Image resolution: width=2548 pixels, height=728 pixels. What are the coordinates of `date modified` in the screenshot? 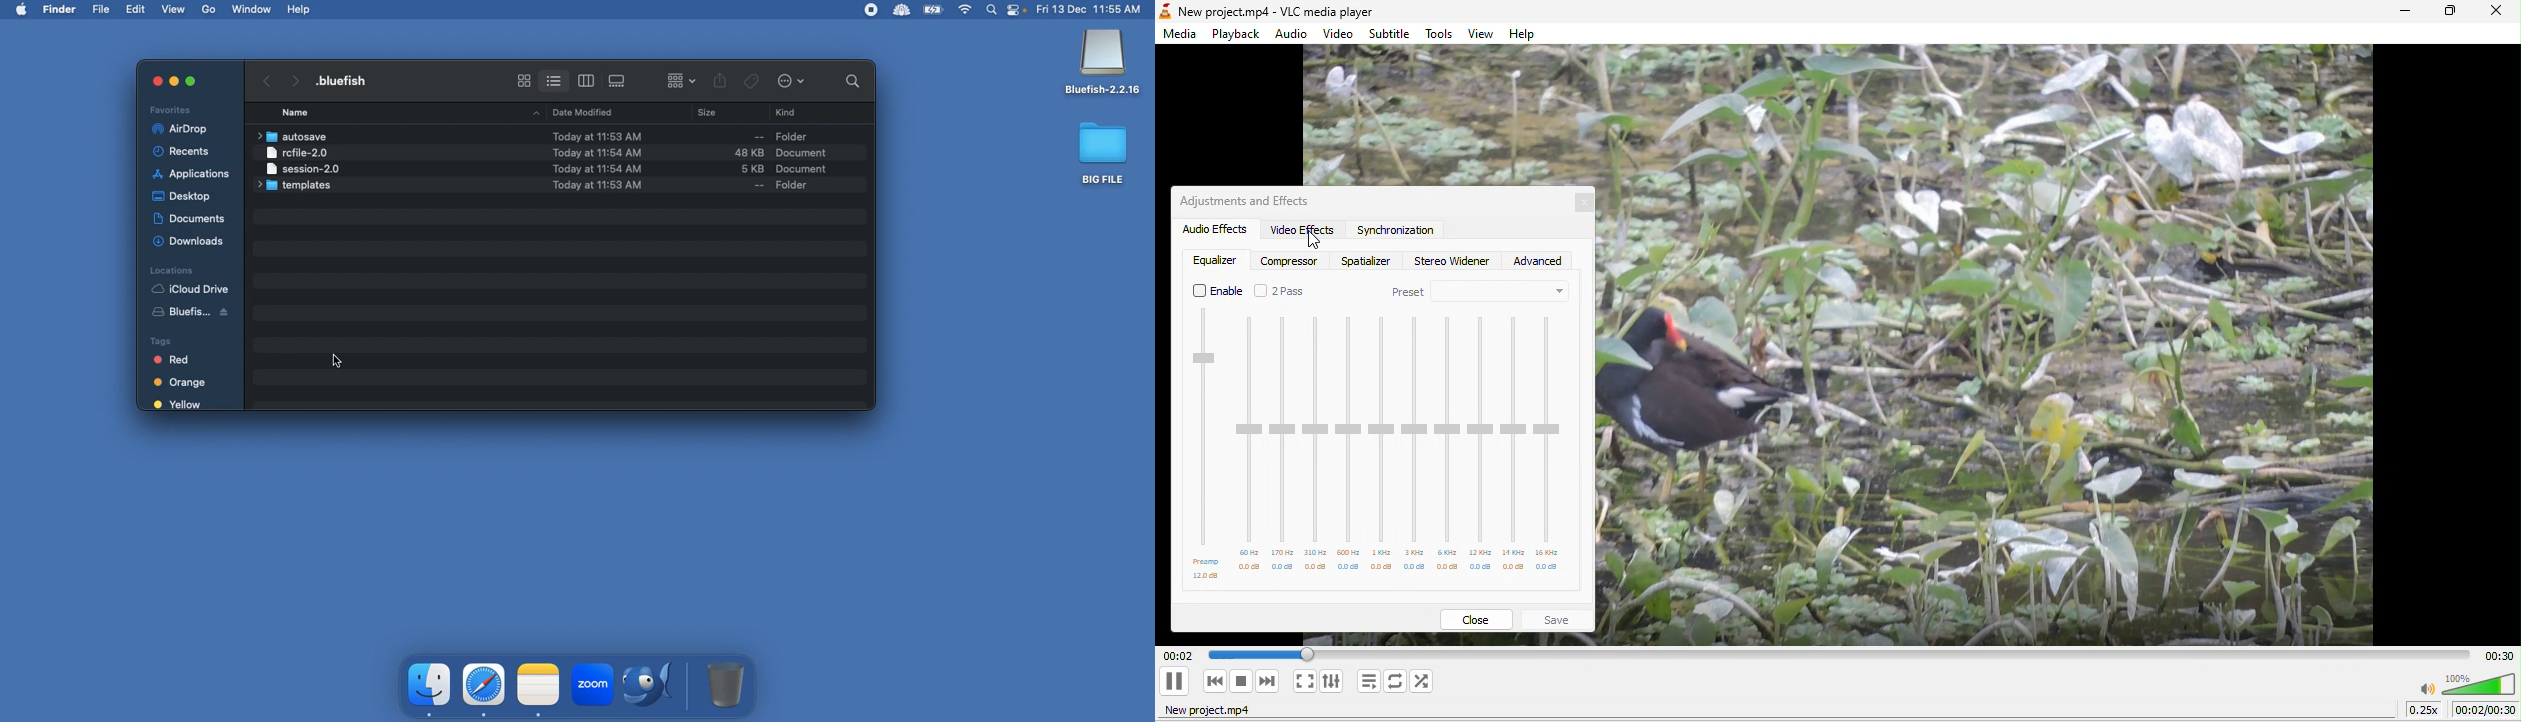 It's located at (585, 159).